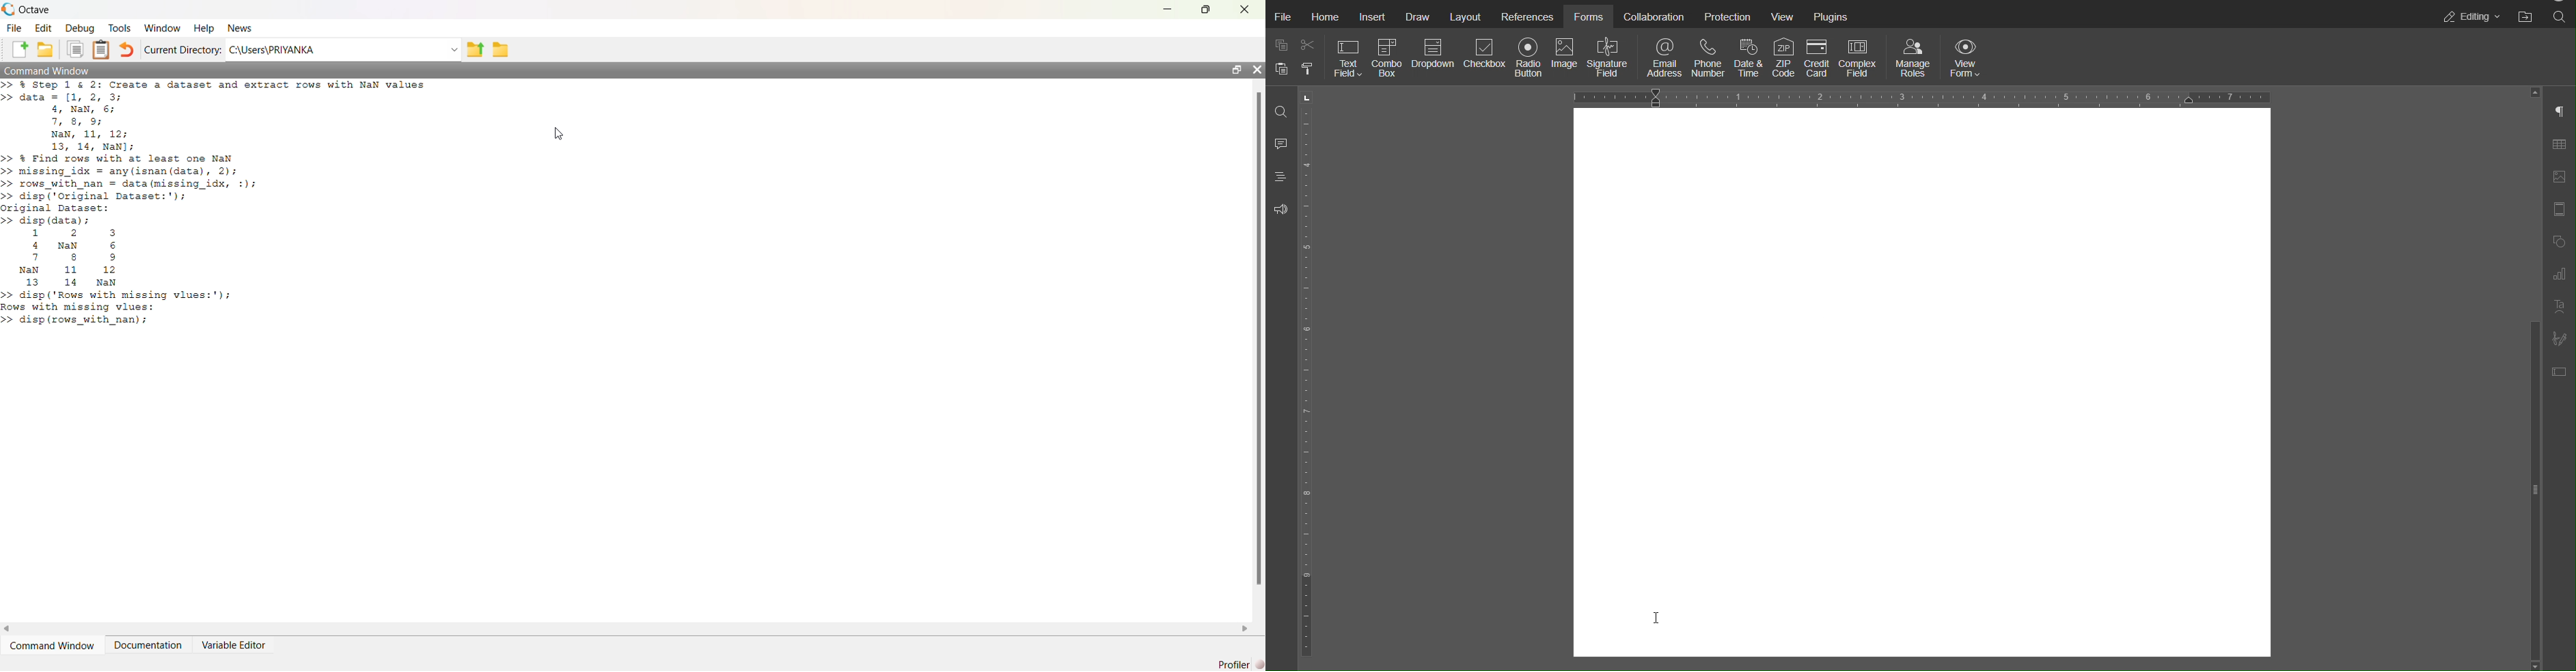  I want to click on slider, so click(2530, 454).